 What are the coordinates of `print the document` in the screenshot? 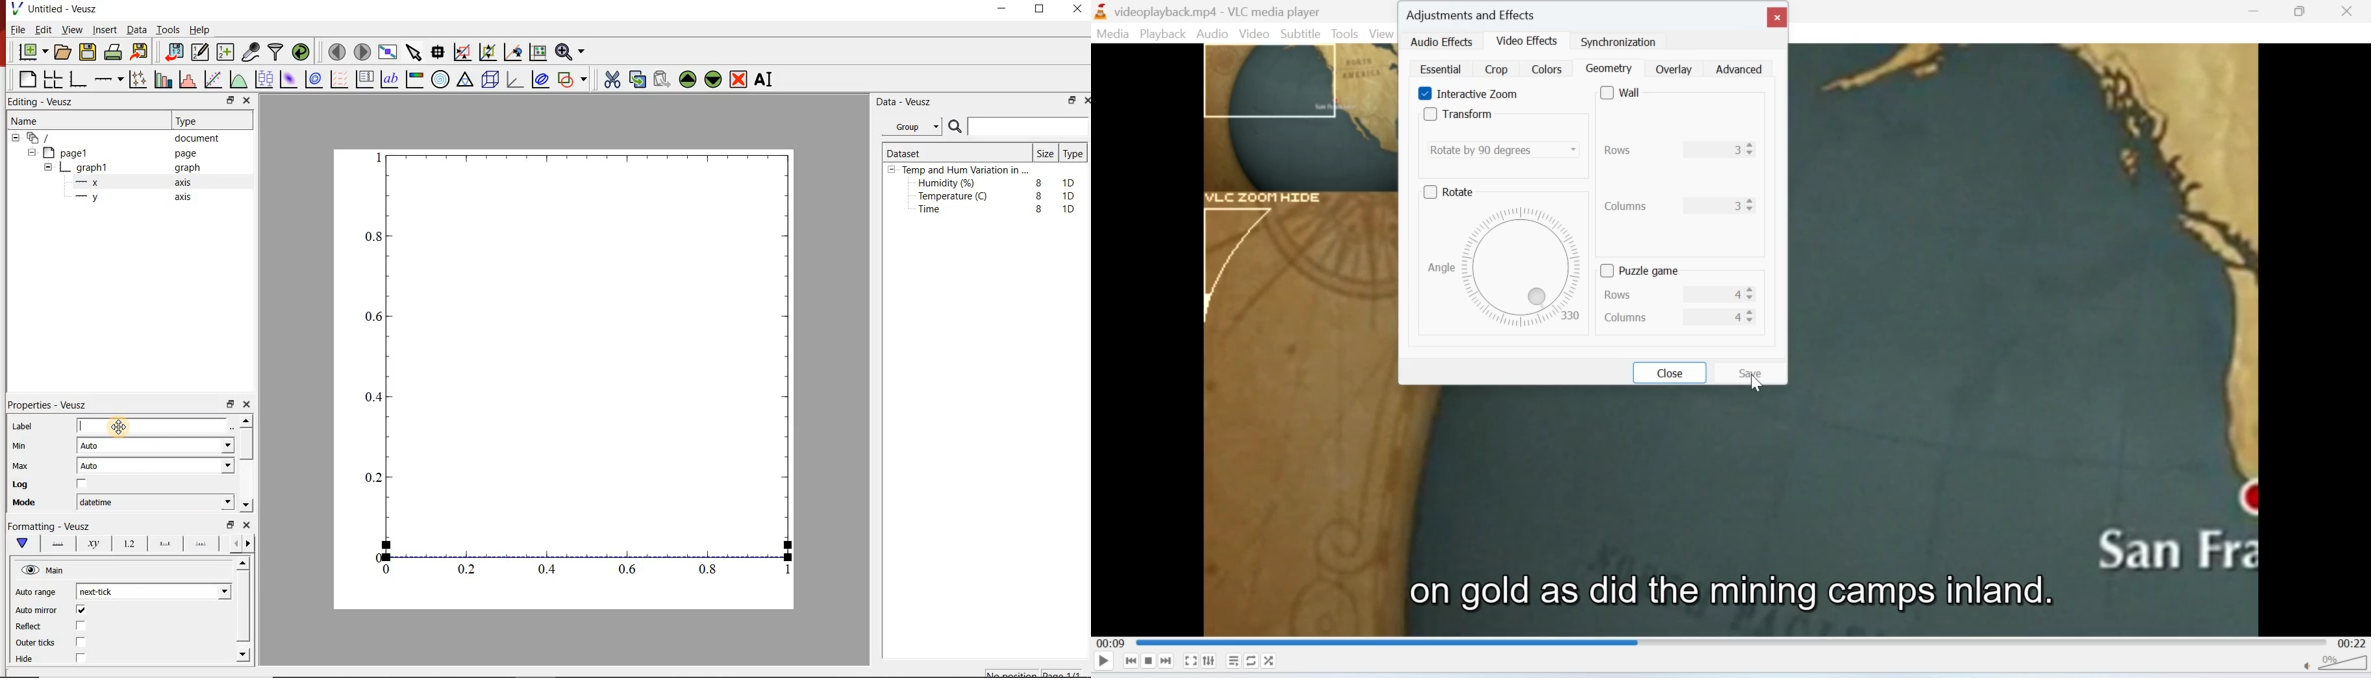 It's located at (114, 54).